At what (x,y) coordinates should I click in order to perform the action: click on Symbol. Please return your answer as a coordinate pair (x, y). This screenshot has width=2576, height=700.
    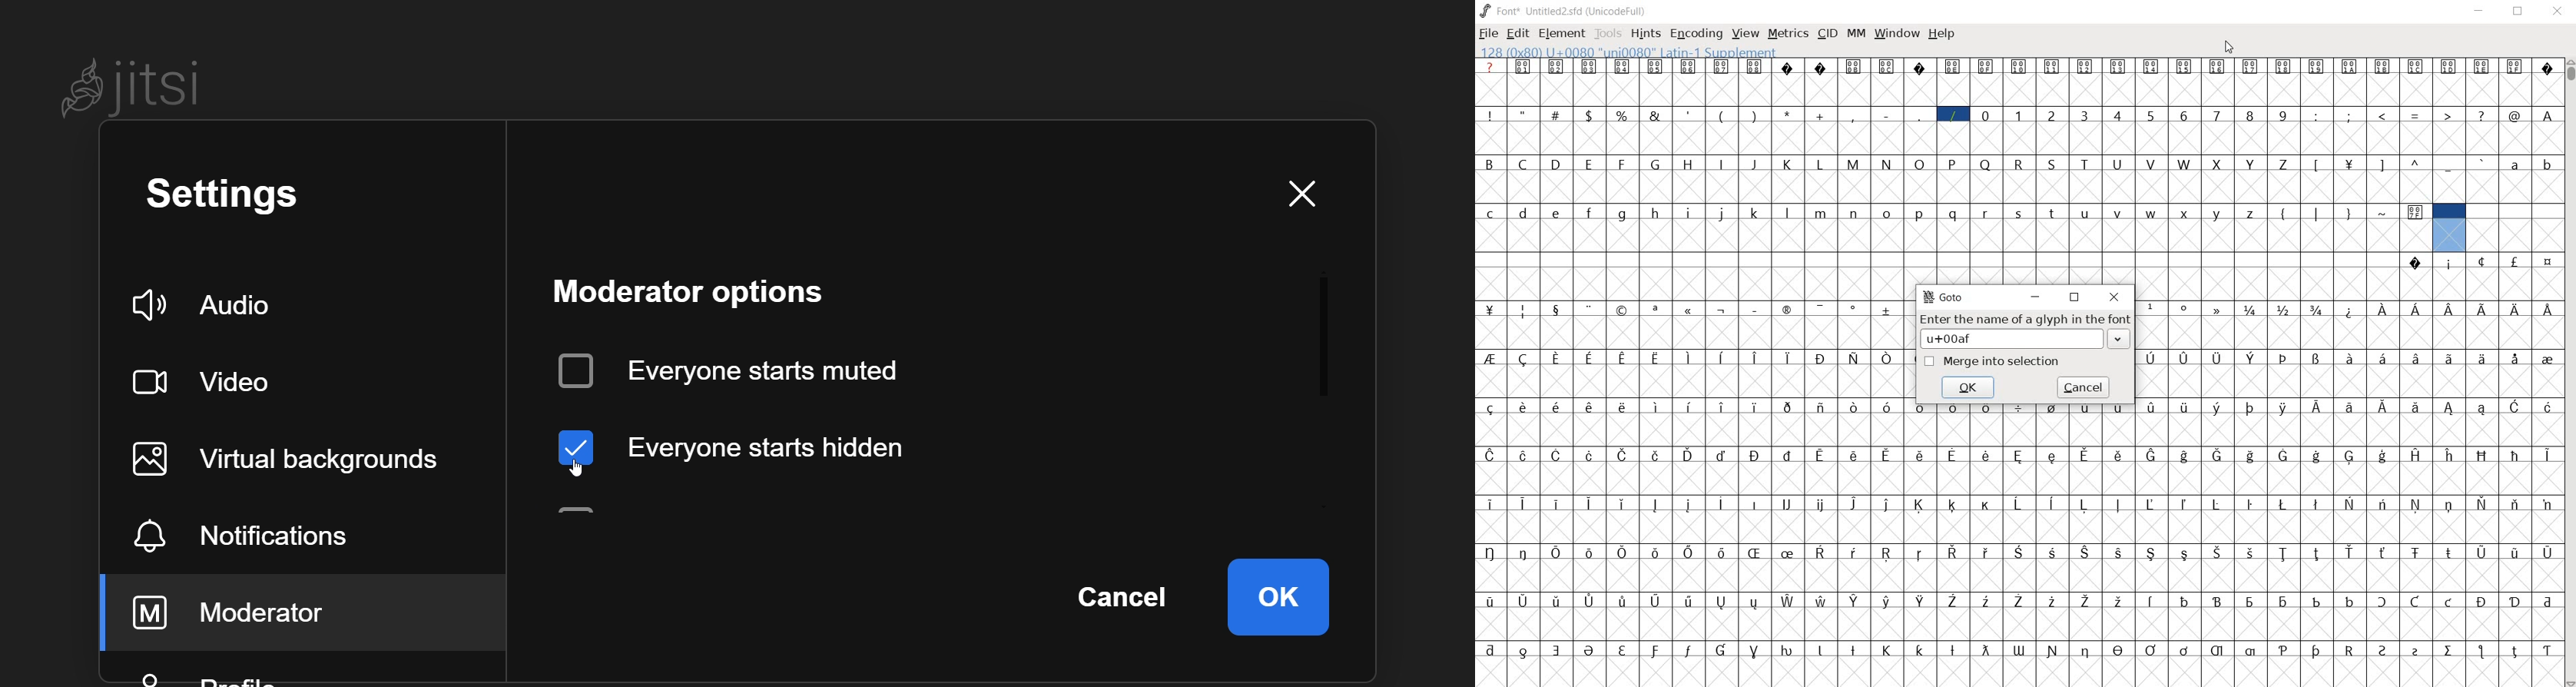
    Looking at the image, I should click on (2515, 406).